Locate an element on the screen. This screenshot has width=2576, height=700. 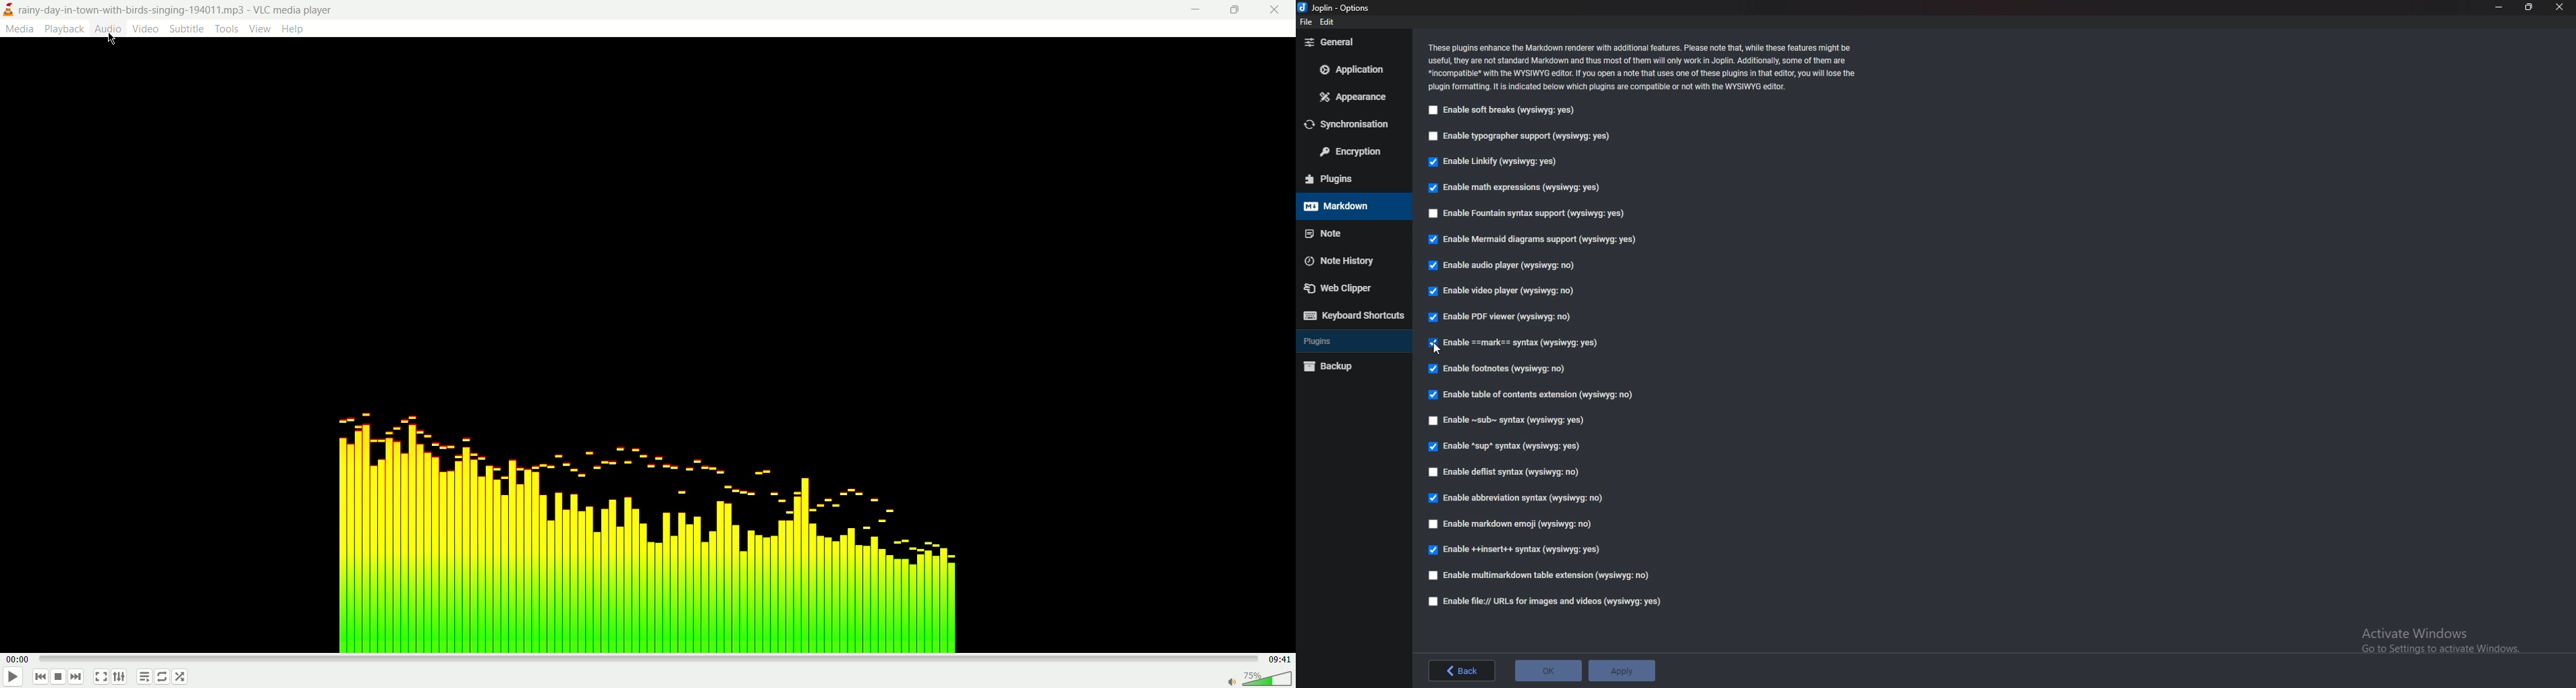
apply is located at coordinates (1620, 669).